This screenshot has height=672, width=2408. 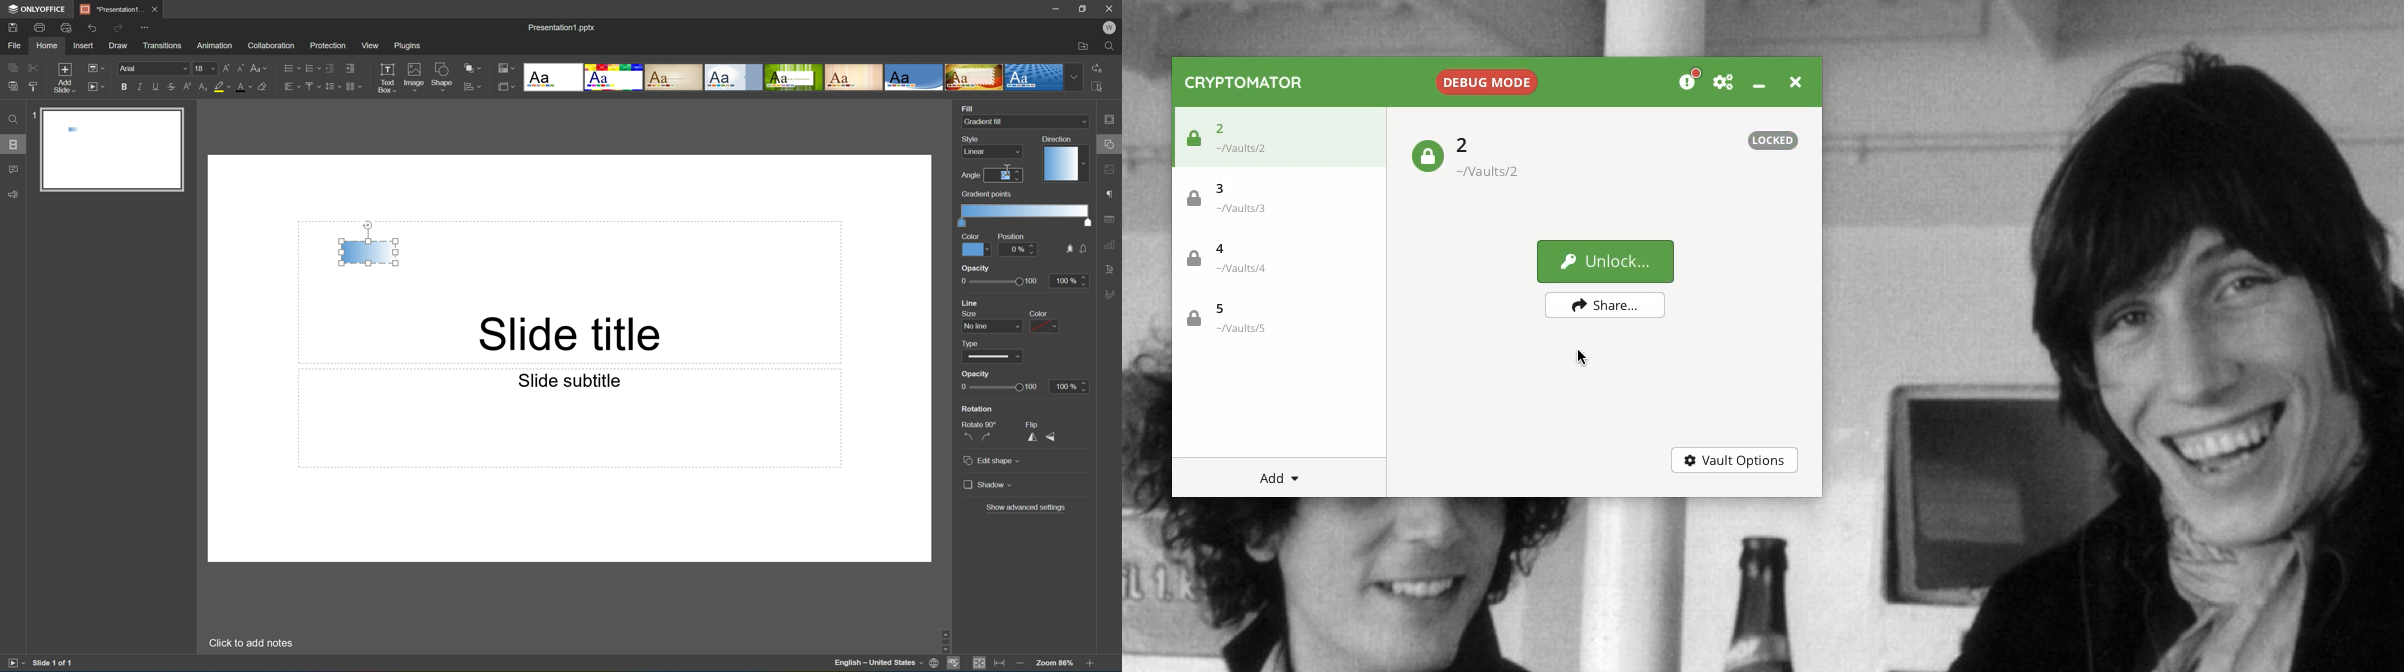 I want to click on Find, so click(x=11, y=119).